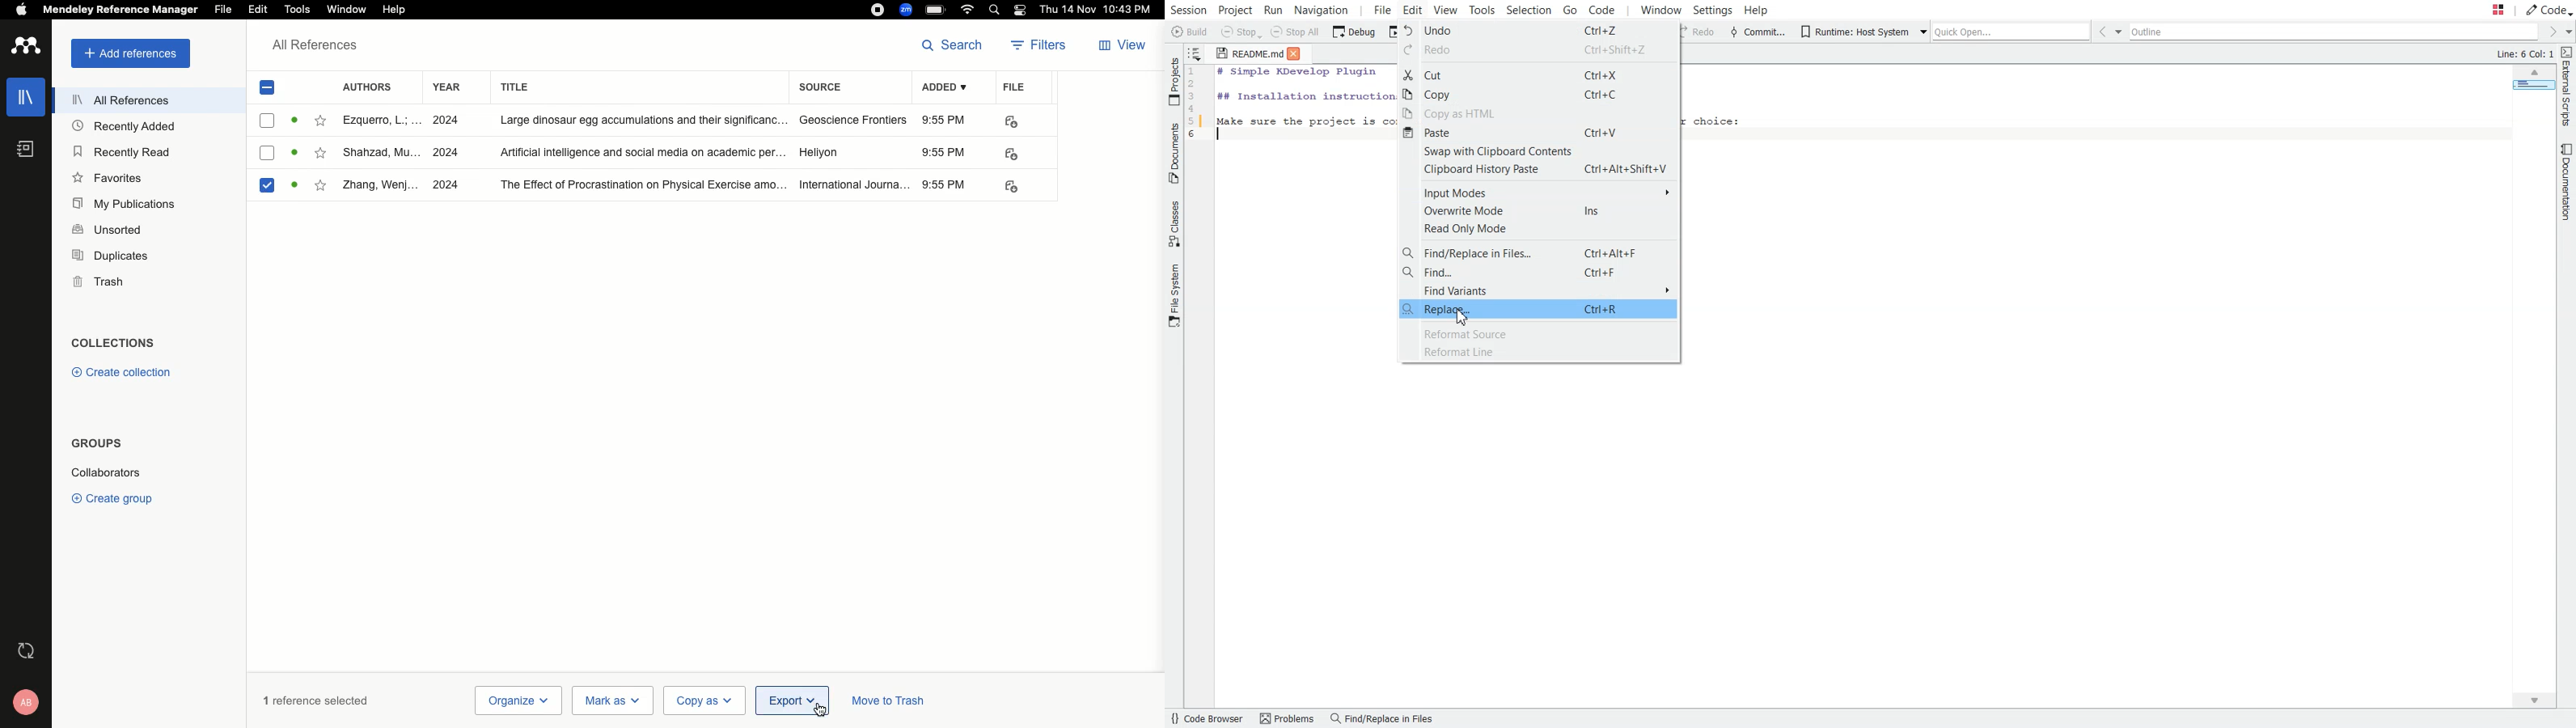 The image size is (2576, 728). Describe the element at coordinates (130, 53) in the screenshot. I see `Add references` at that location.